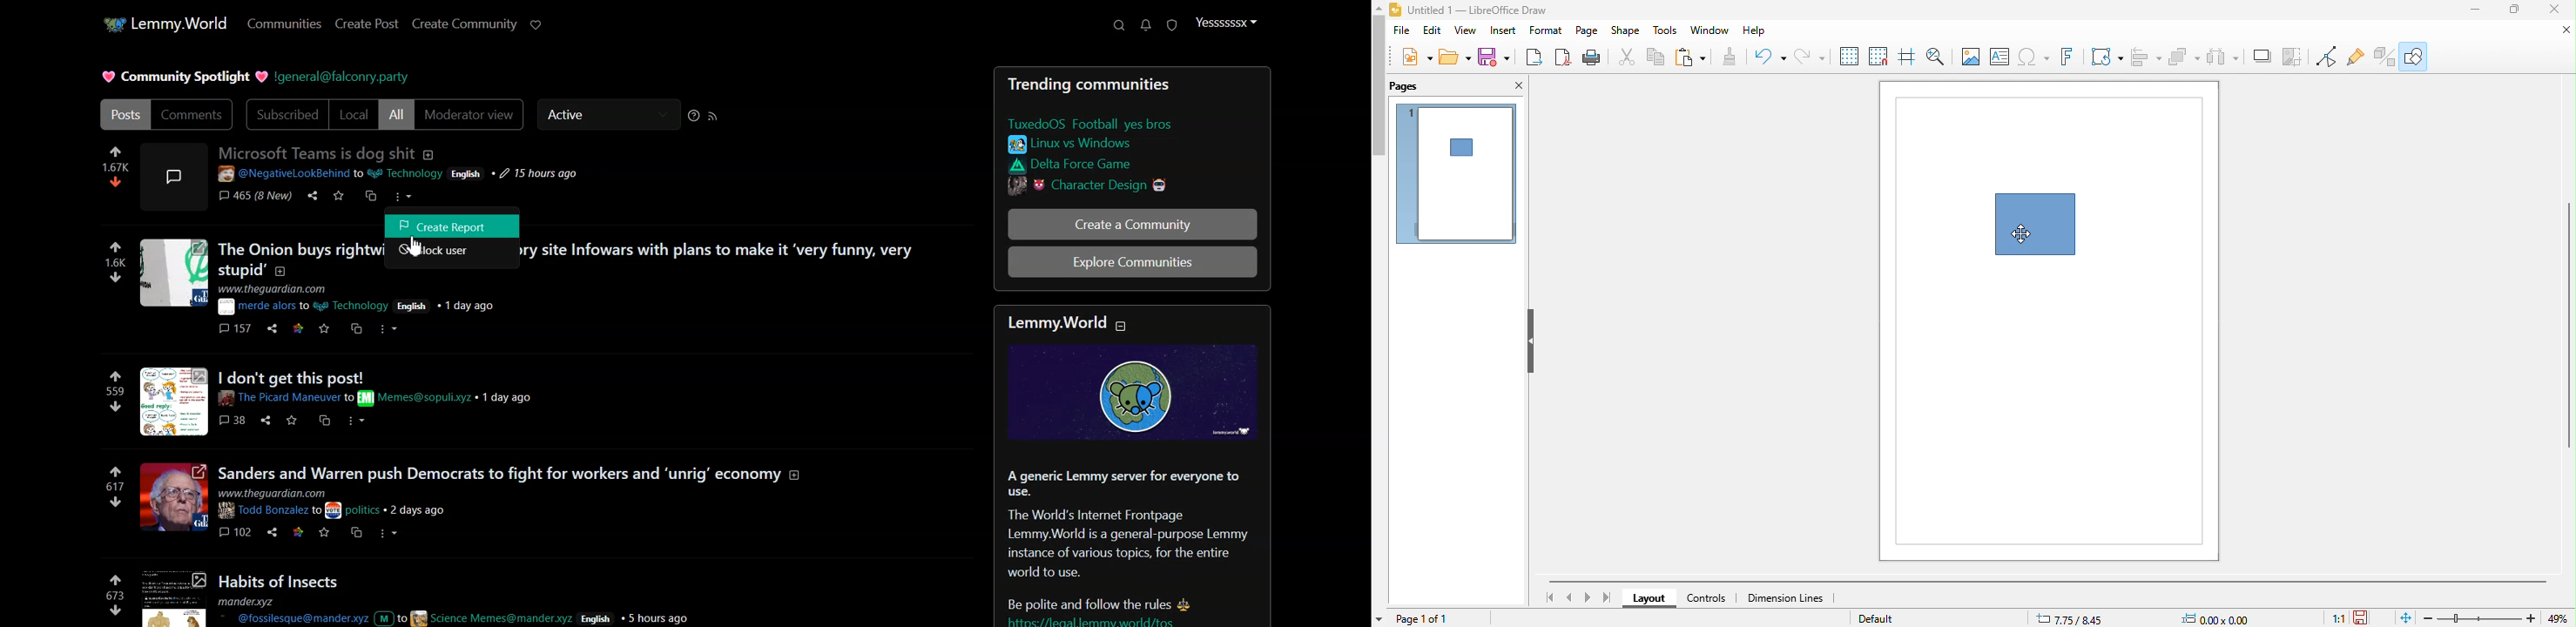  I want to click on helplines while moving, so click(1912, 57).